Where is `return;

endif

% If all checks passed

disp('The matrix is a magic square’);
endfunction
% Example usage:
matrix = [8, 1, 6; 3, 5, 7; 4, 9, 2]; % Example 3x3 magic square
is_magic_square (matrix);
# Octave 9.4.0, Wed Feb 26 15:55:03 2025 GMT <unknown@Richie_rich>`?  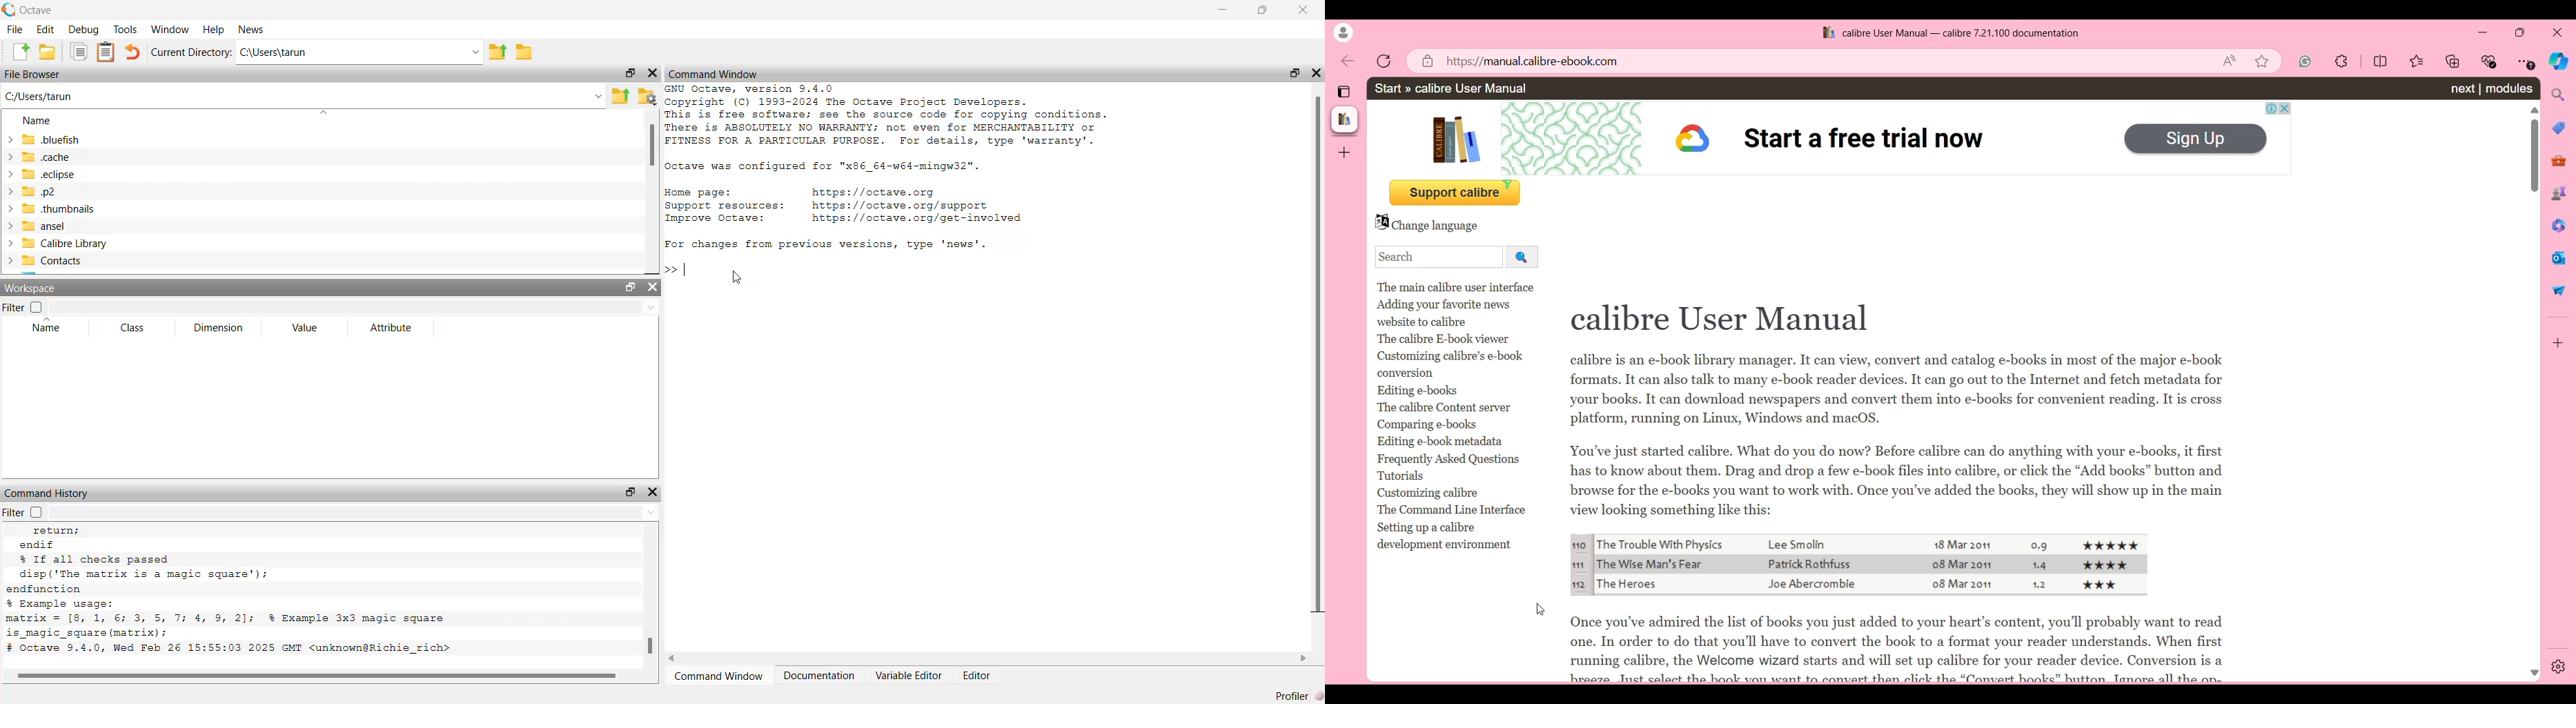 return;

endif

% If all checks passed

disp('The matrix is a magic square’);
endfunction
% Example usage:
matrix = [8, 1, 6; 3, 5, 7; 4, 9, 2]; % Example 3x3 magic square
is_magic_square (matrix);
# Octave 9.4.0, Wed Feb 26 15:55:03 2025 GMT <unknown@Richie_rich> is located at coordinates (232, 590).